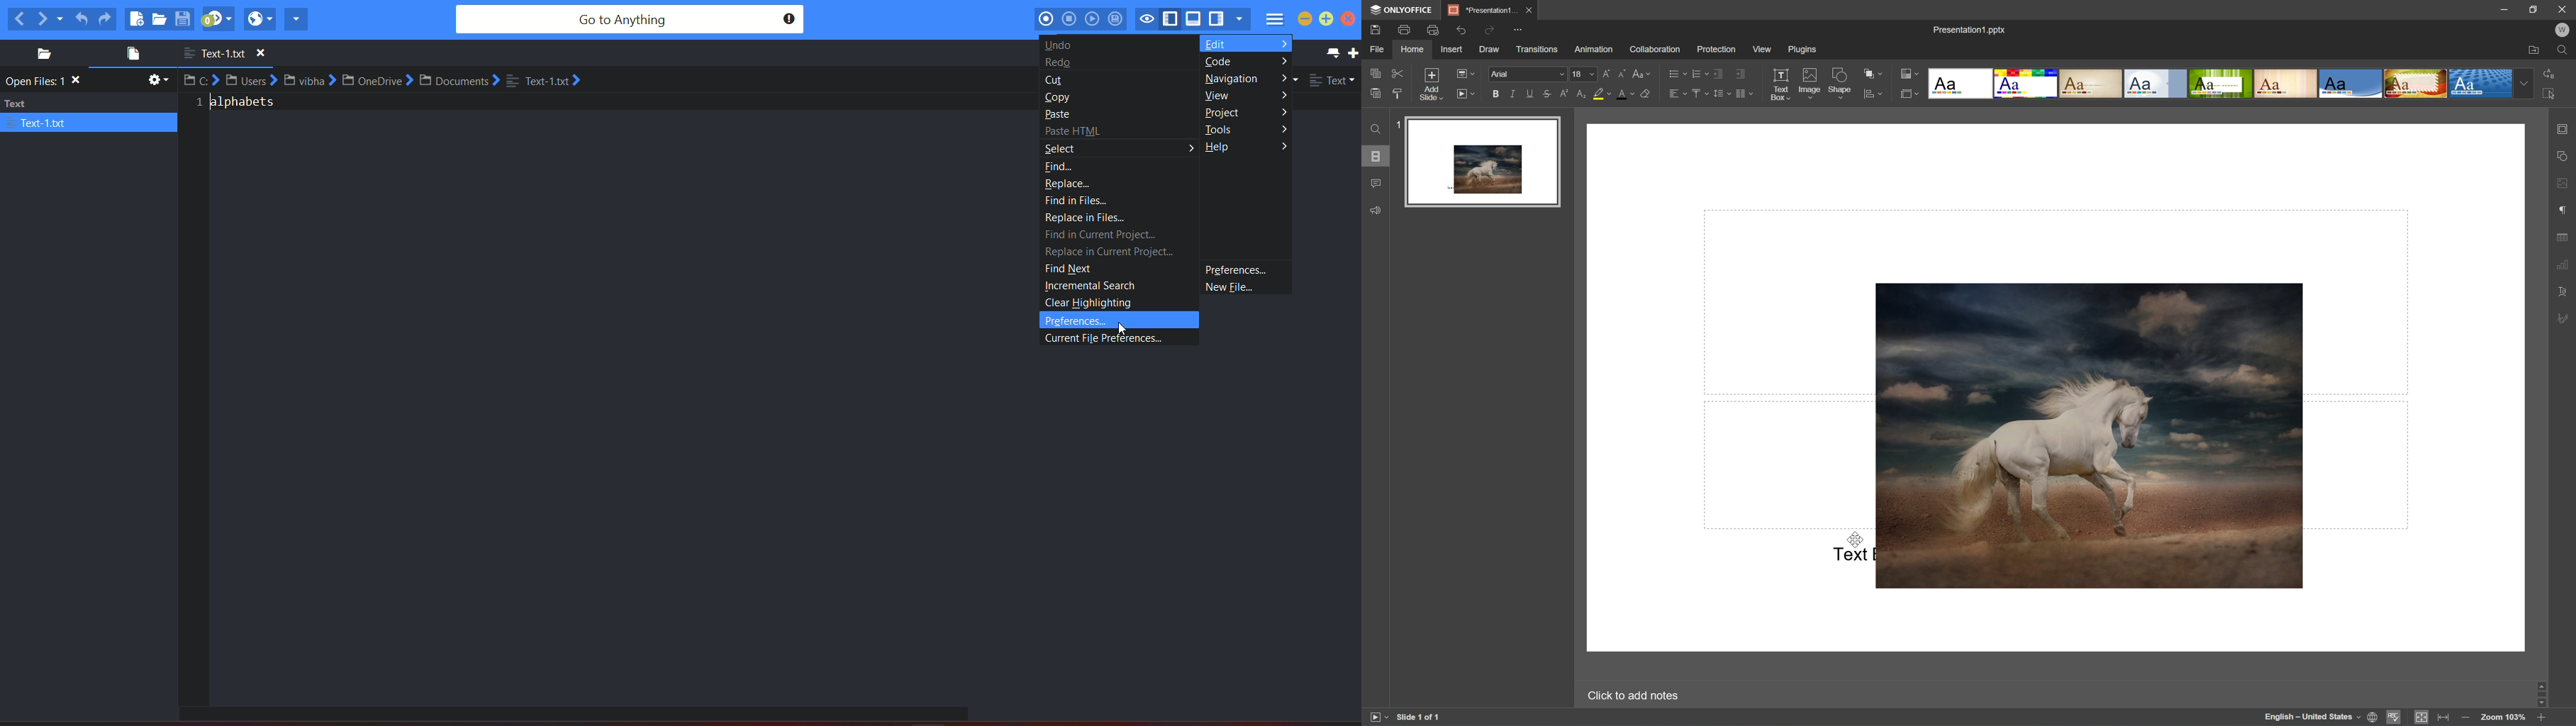 The height and width of the screenshot is (728, 2576). I want to click on Select slide size, so click(1910, 94).